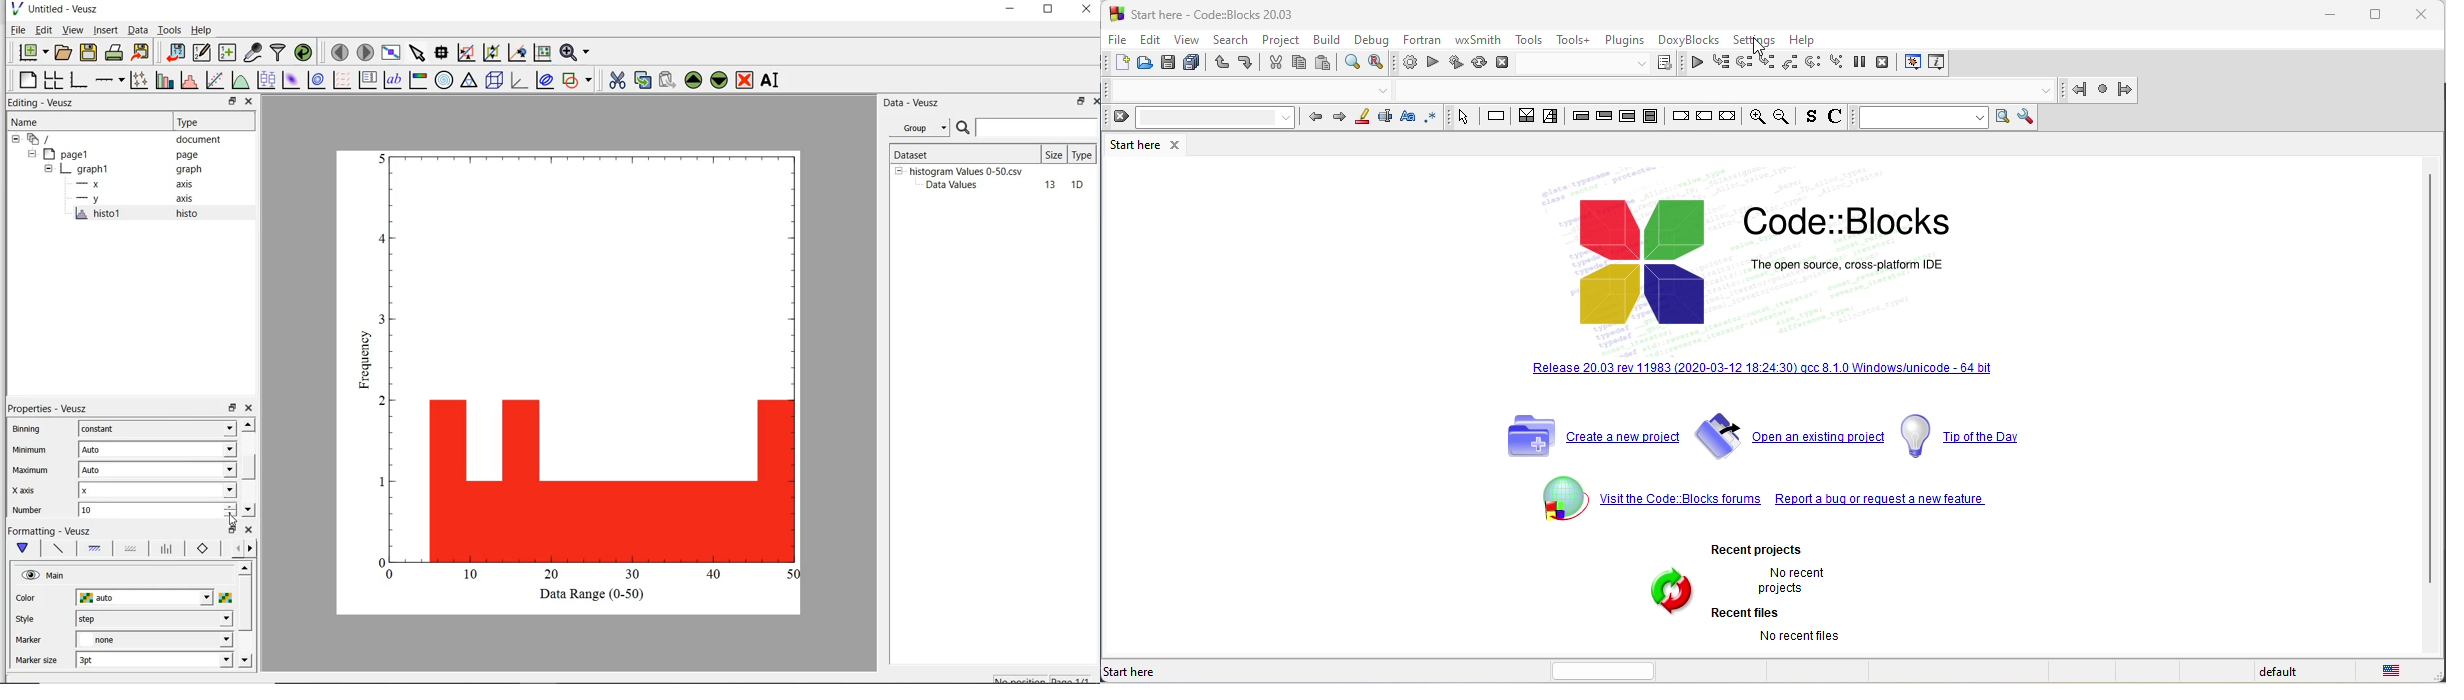 The height and width of the screenshot is (700, 2464). Describe the element at coordinates (1329, 64) in the screenshot. I see `paste` at that location.